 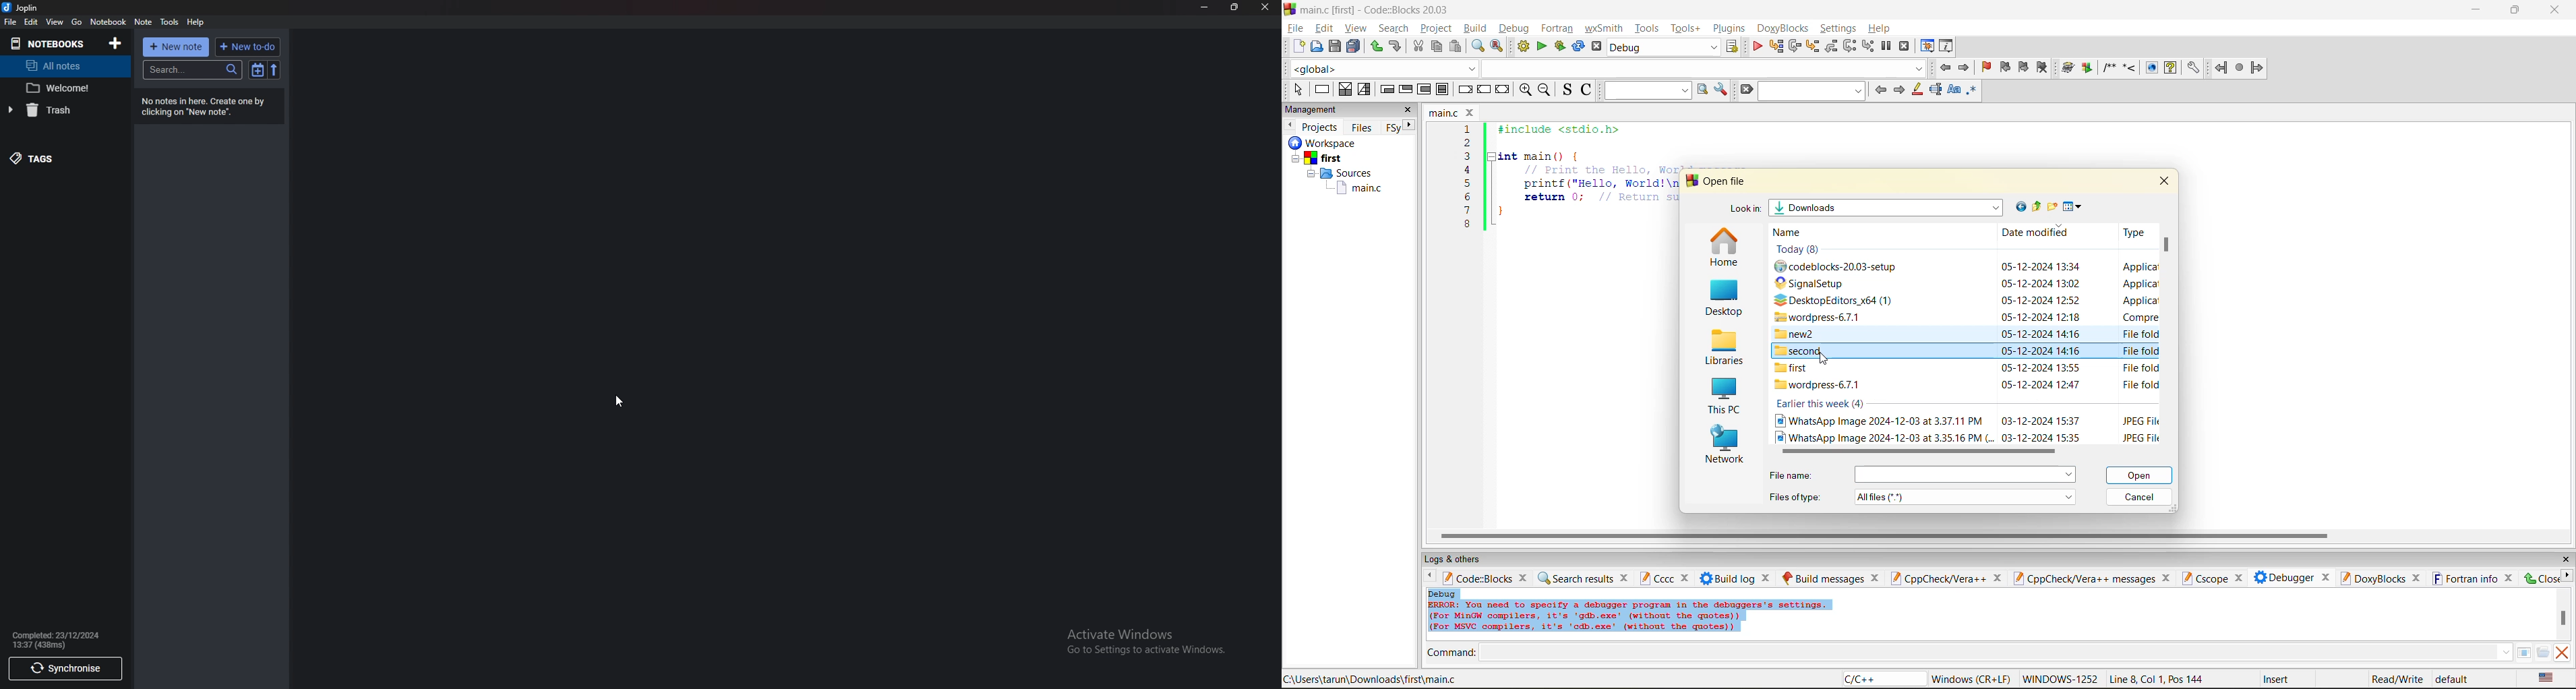 What do you see at coordinates (1204, 7) in the screenshot?
I see `Minimize` at bounding box center [1204, 7].